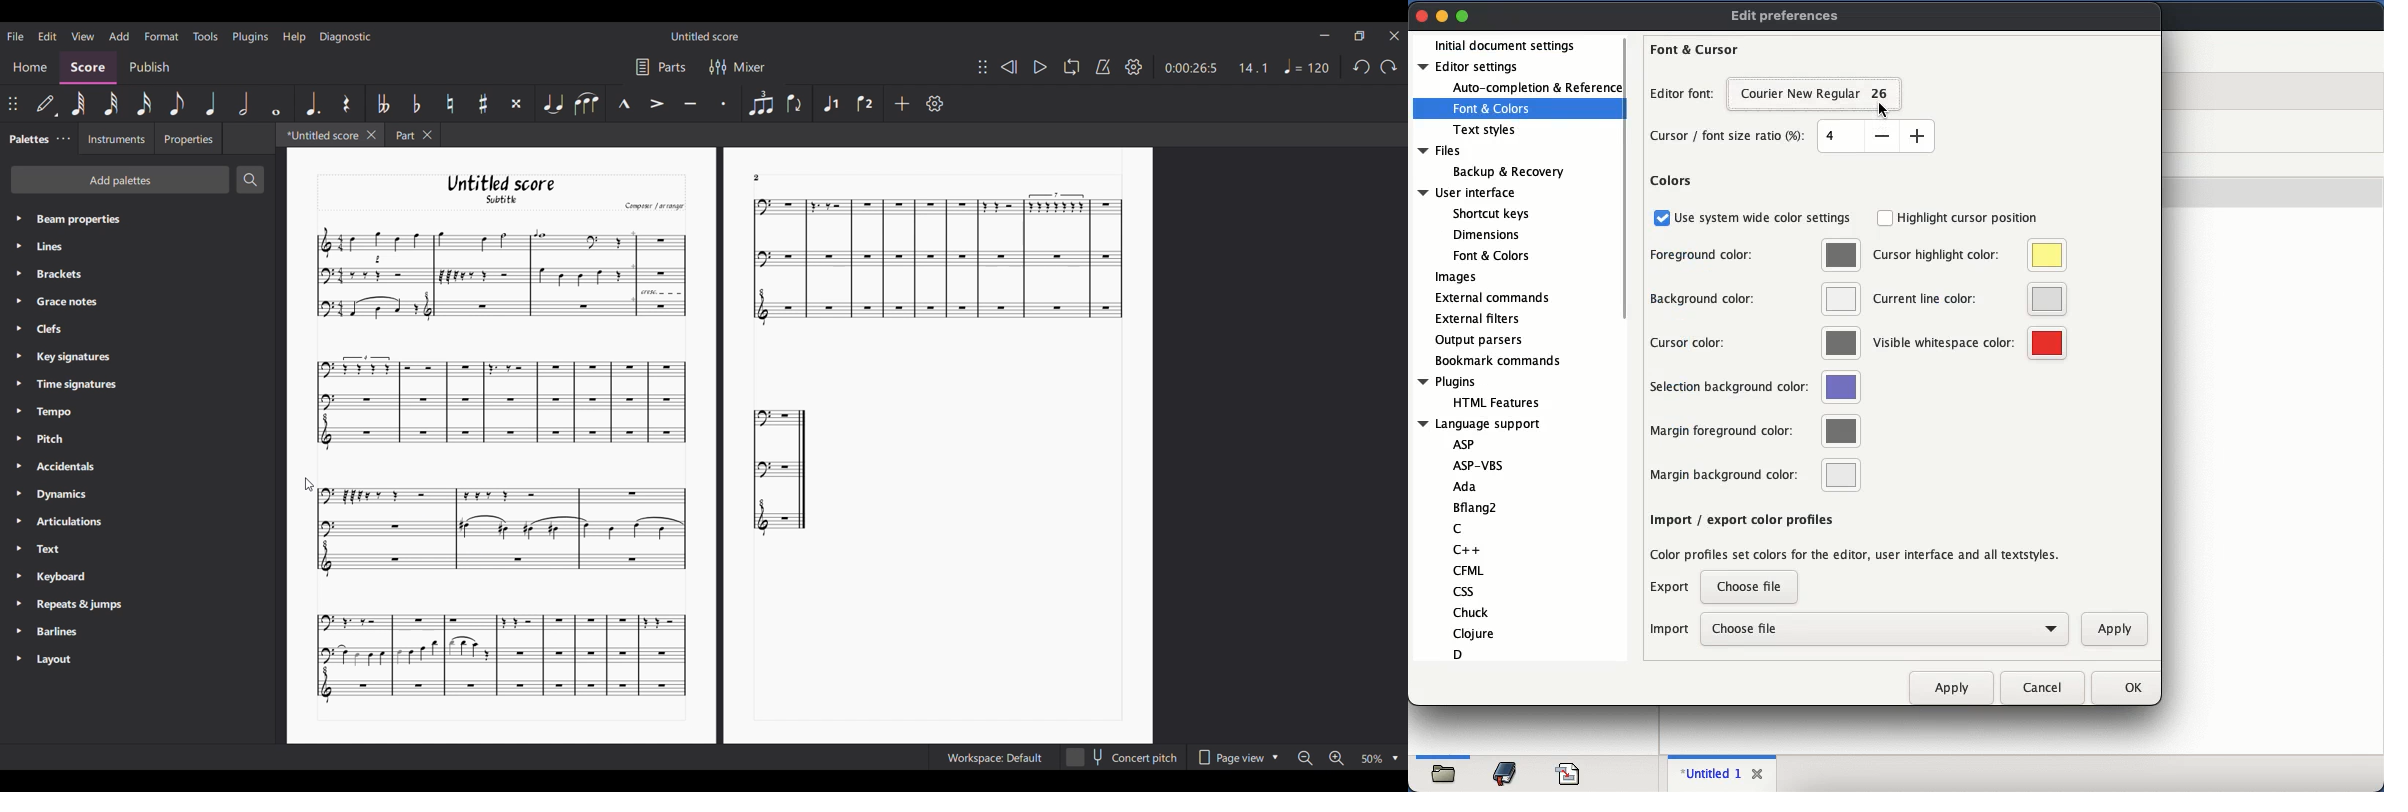  What do you see at coordinates (553, 103) in the screenshot?
I see `Tie` at bounding box center [553, 103].